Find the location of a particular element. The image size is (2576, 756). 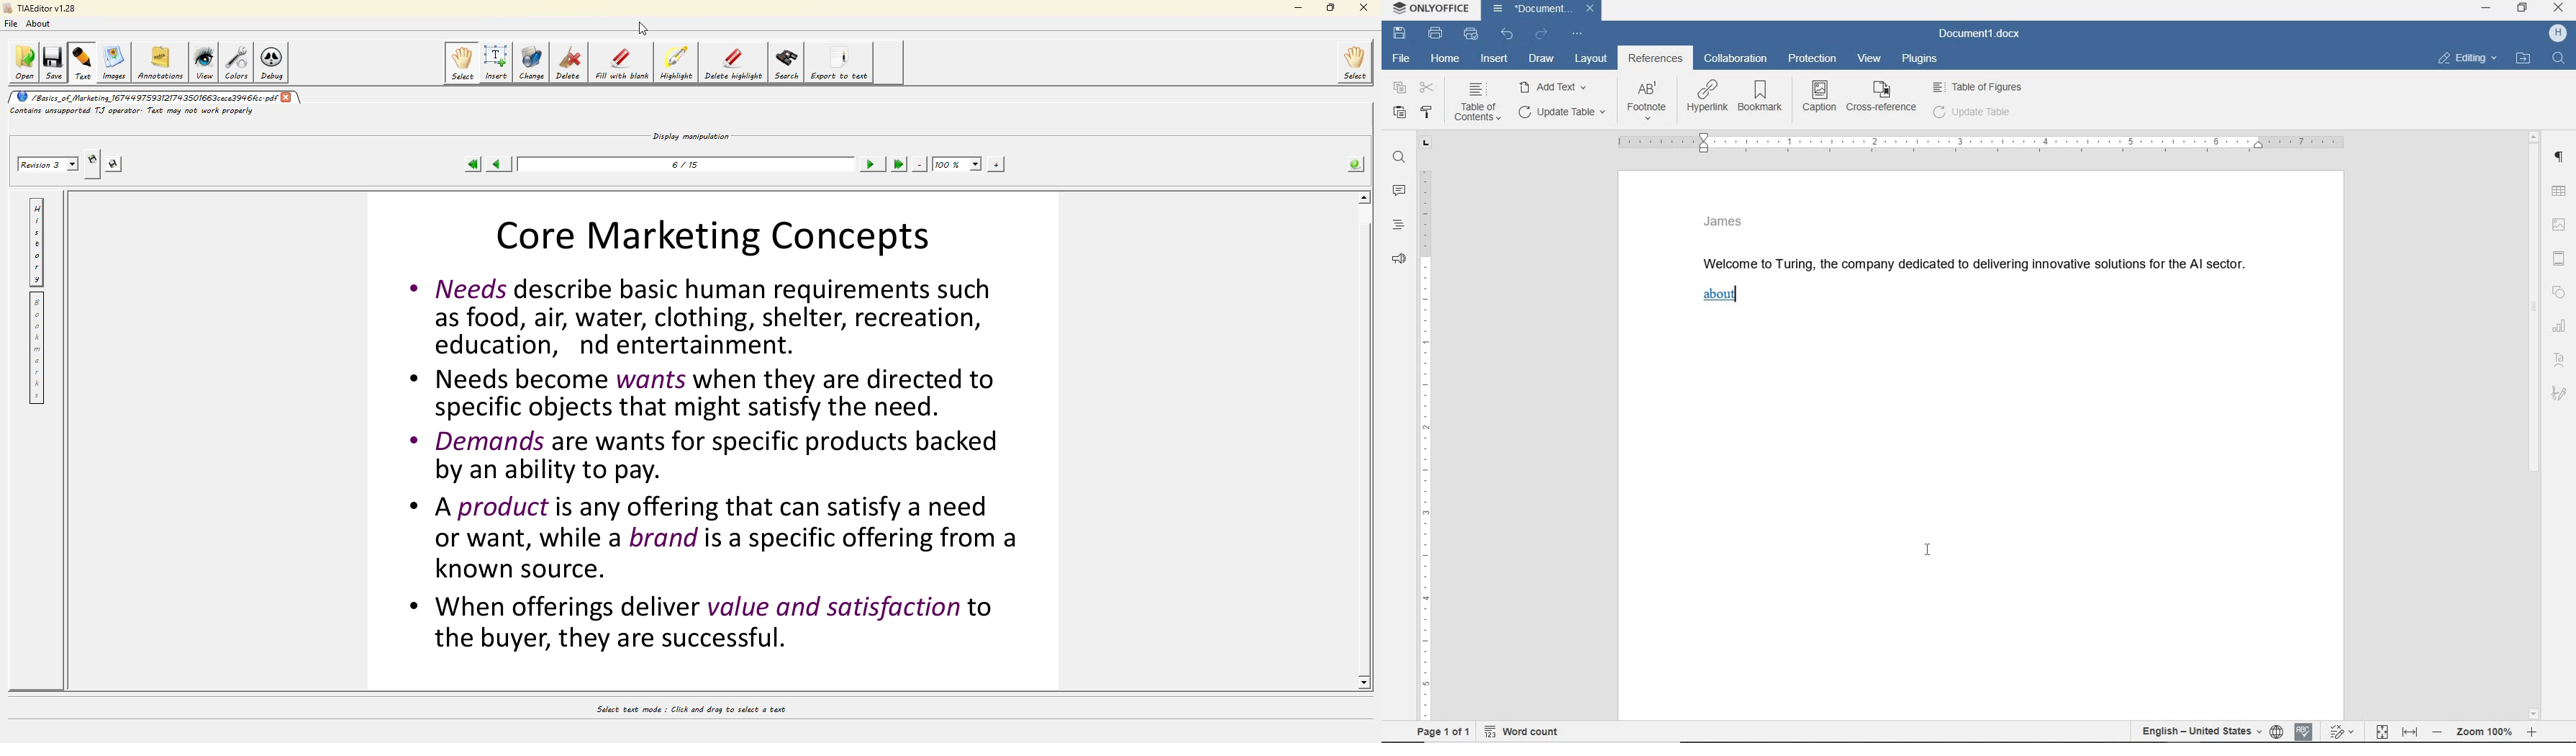

Text art is located at coordinates (2563, 359).